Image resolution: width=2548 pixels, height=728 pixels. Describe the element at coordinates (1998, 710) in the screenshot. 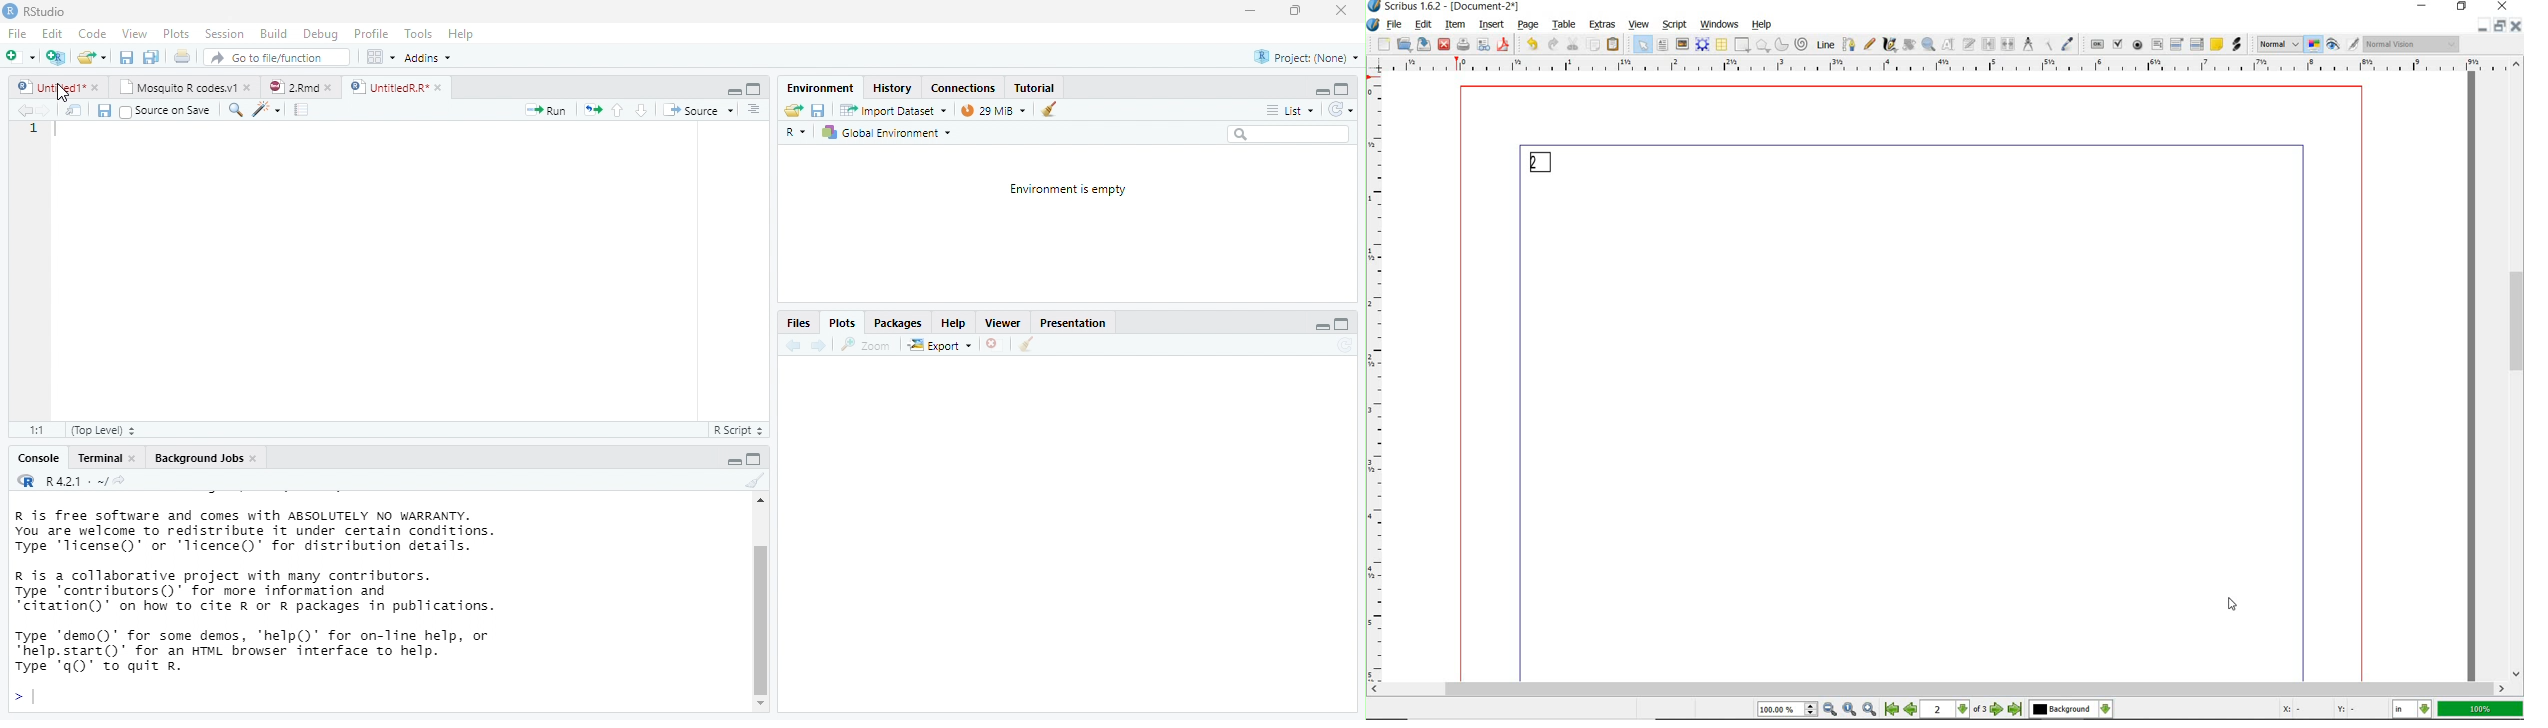

I see `Next Page` at that location.